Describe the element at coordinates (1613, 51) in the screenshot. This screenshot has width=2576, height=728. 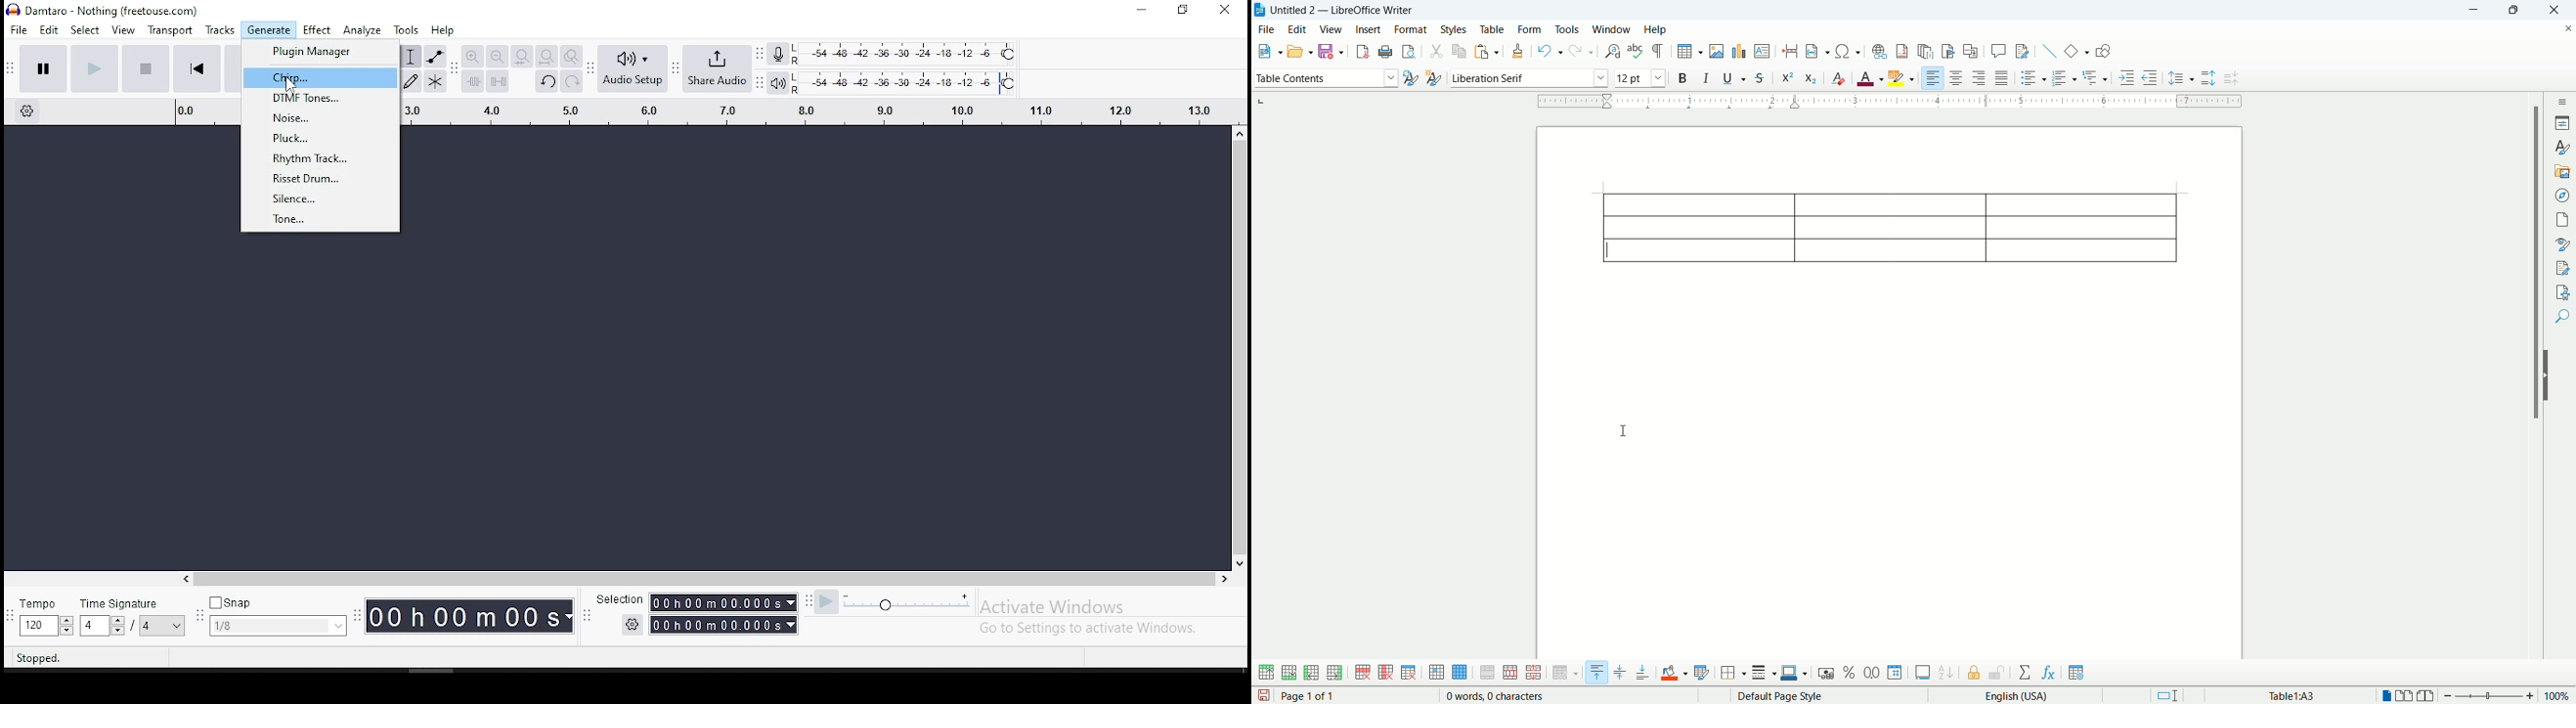
I see `find and replace` at that location.